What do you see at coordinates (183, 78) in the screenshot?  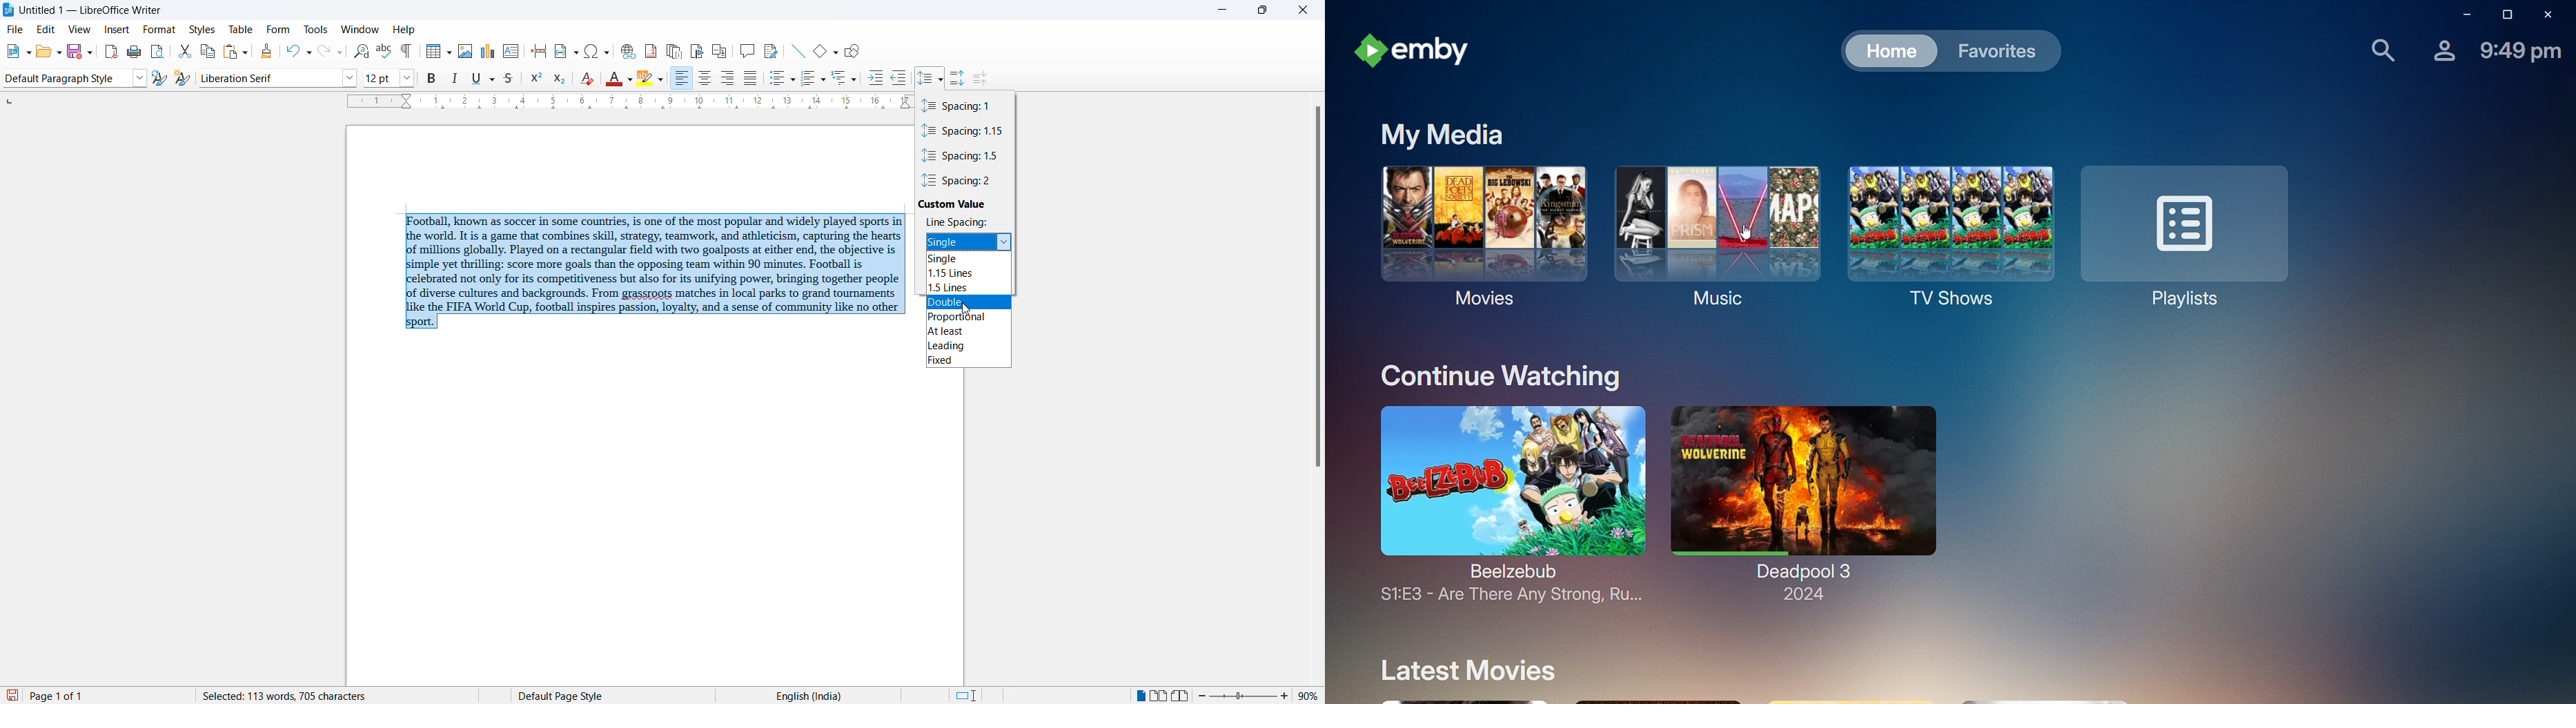 I see `create new style from selections` at bounding box center [183, 78].